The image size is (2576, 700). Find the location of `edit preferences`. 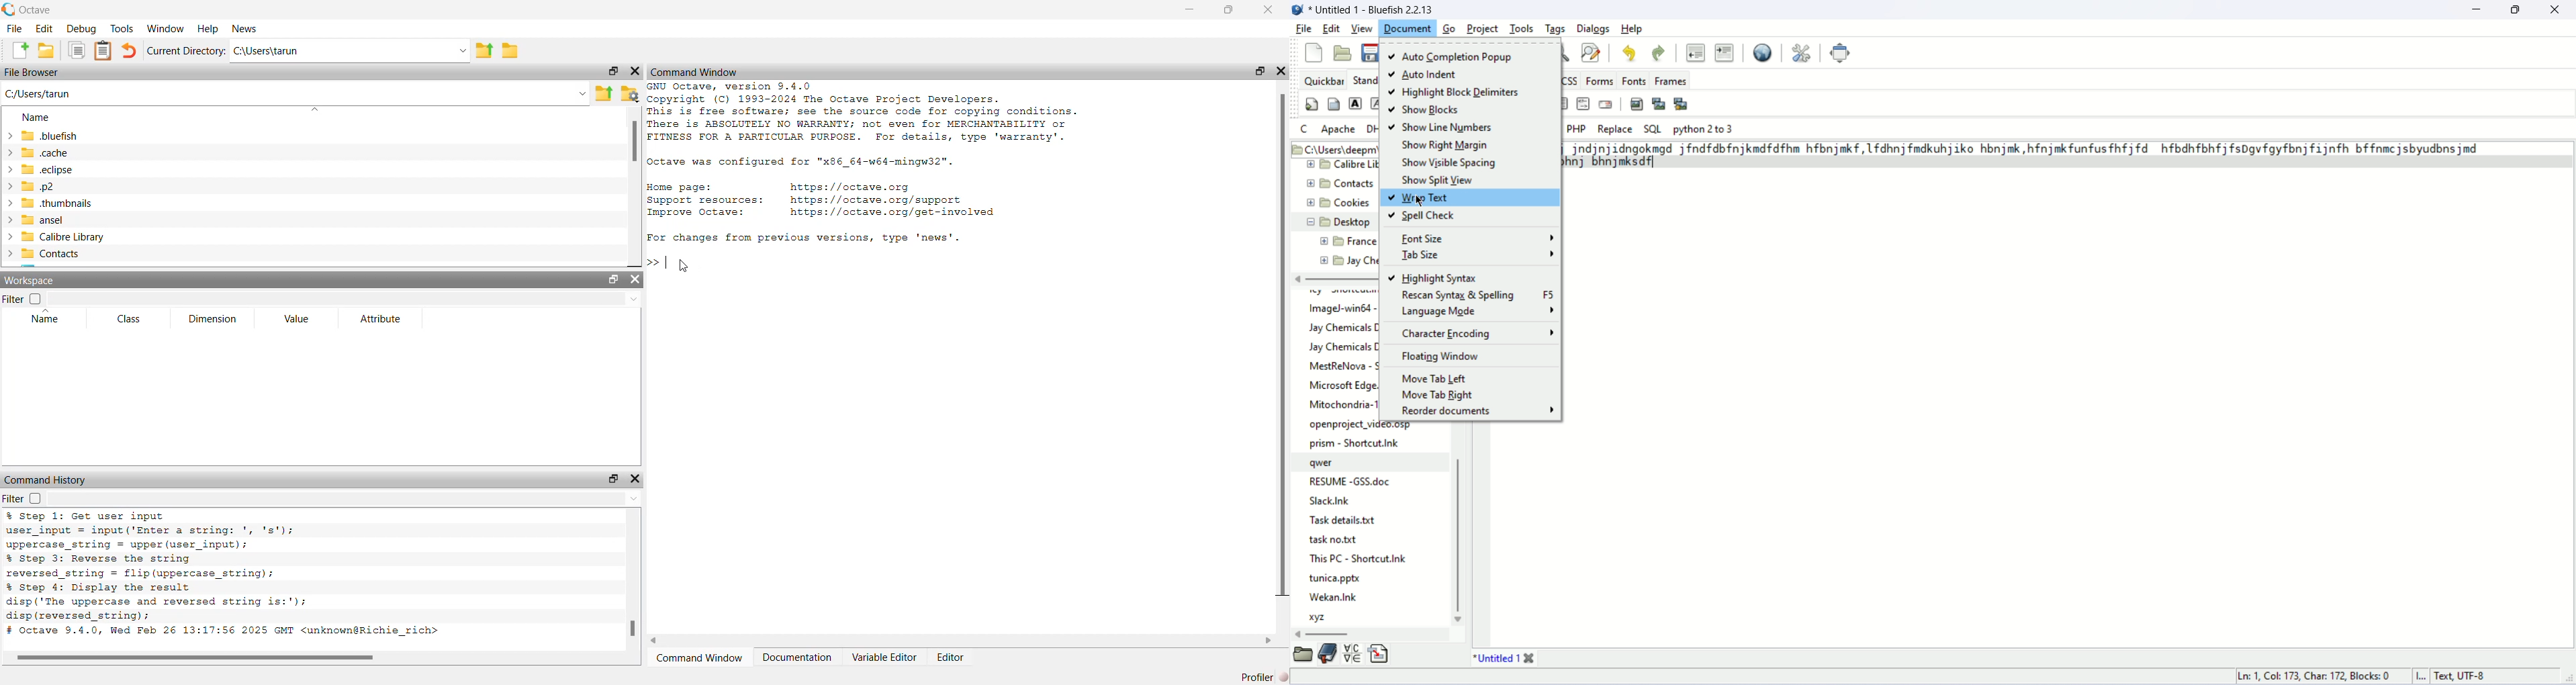

edit preferences is located at coordinates (1805, 53).